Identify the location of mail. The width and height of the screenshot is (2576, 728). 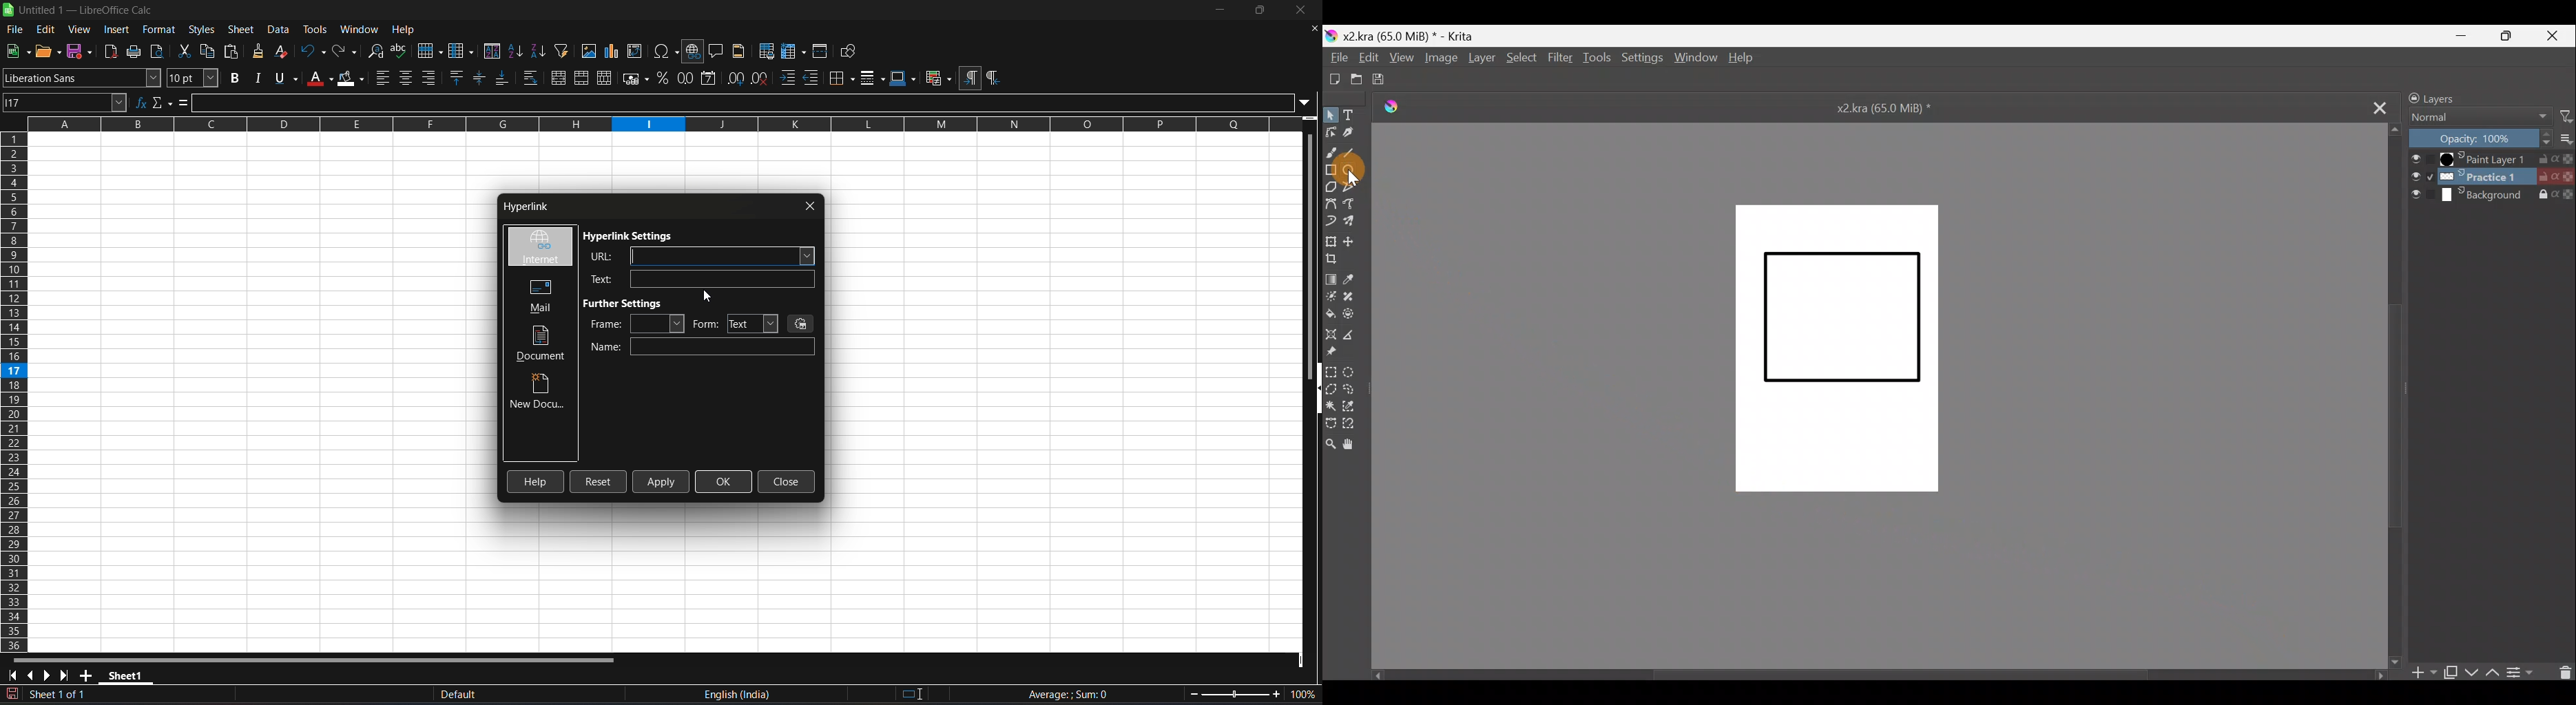
(537, 295).